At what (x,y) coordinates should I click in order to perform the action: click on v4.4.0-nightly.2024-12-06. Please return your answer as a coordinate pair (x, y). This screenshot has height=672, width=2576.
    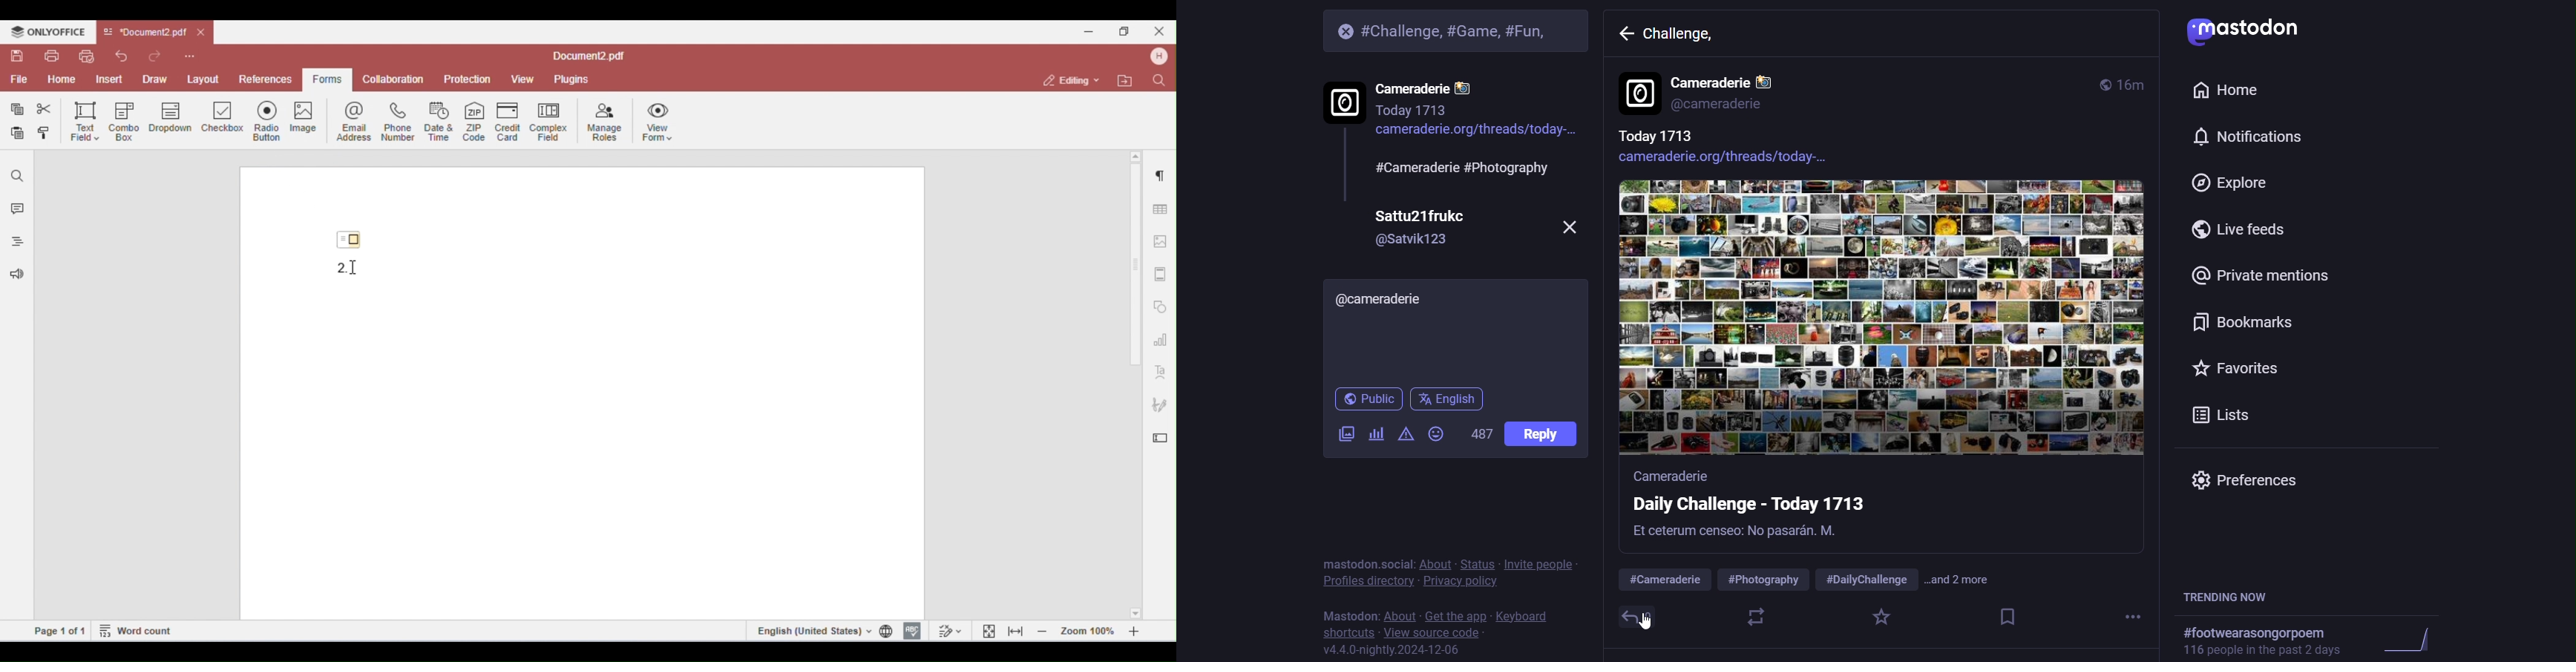
    Looking at the image, I should click on (1396, 650).